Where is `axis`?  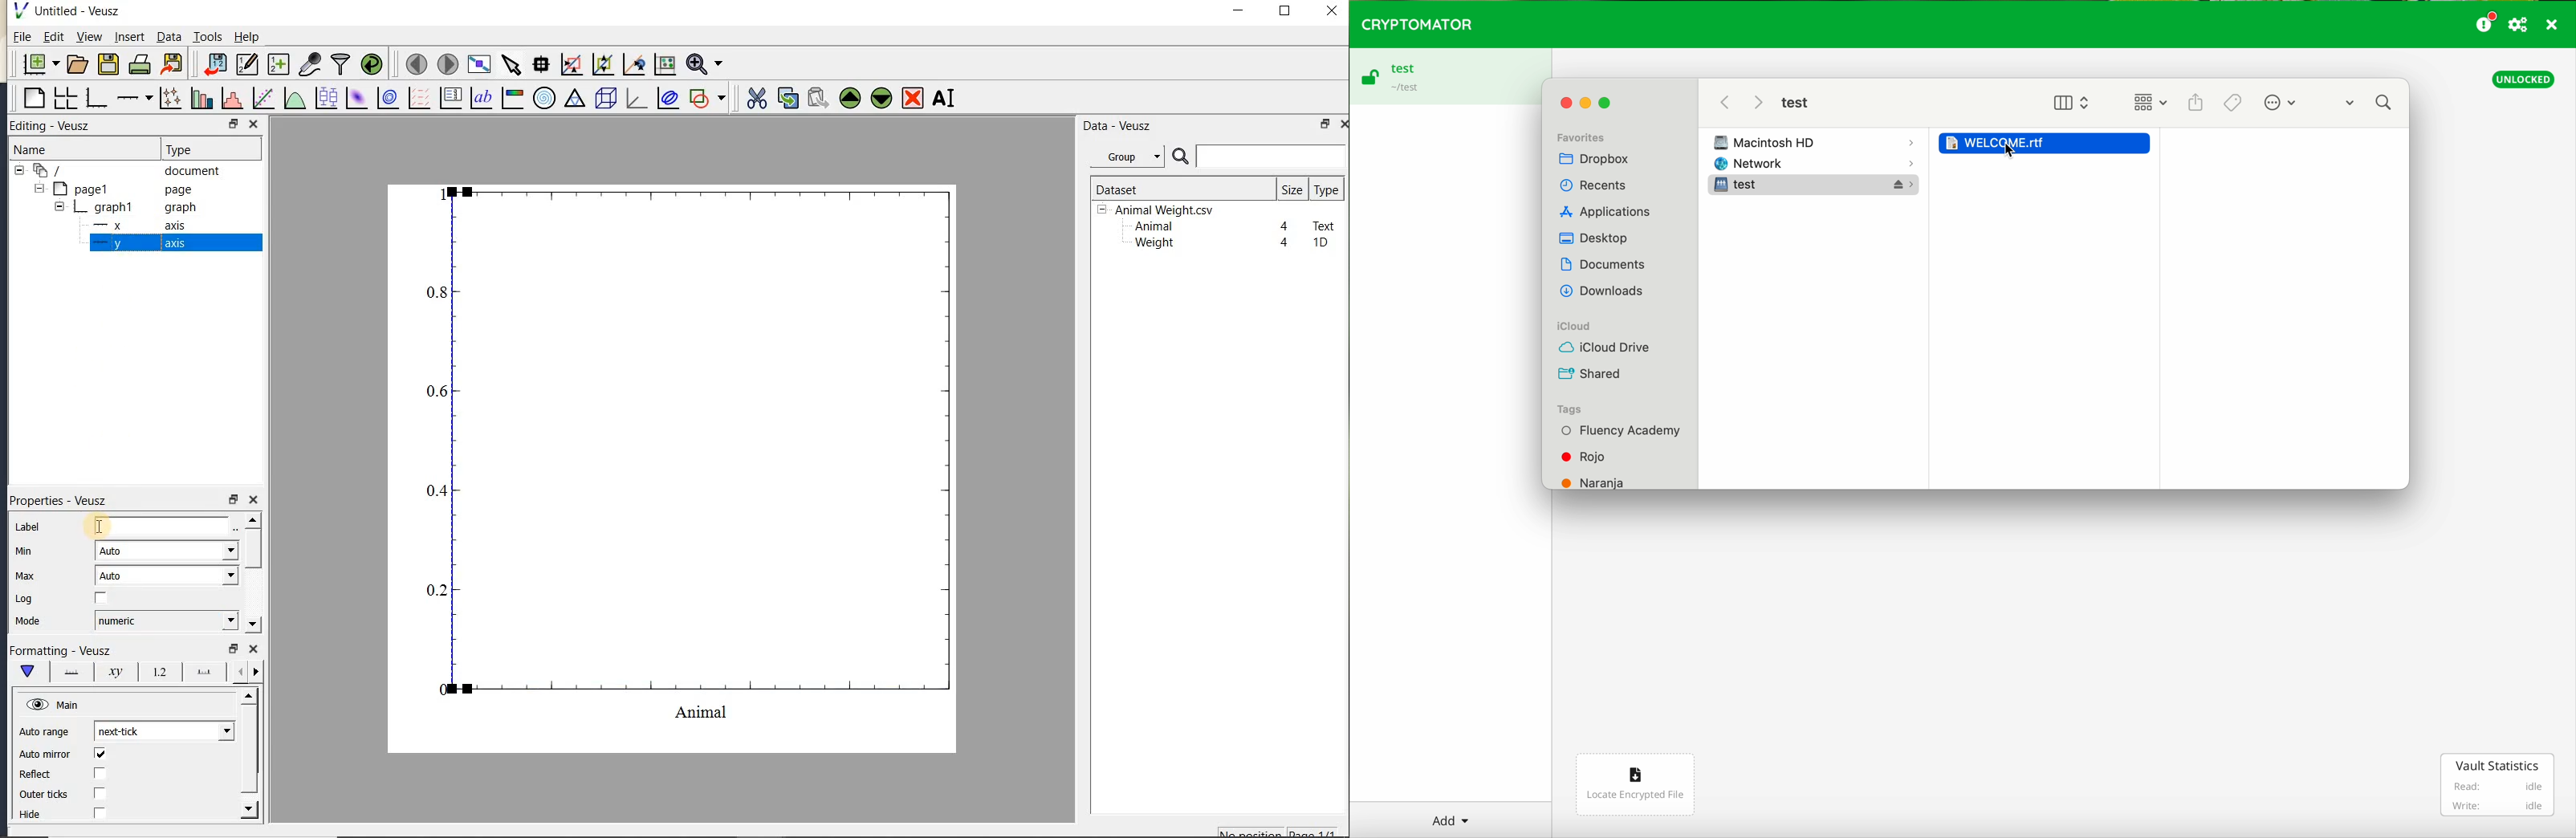
axis is located at coordinates (135, 226).